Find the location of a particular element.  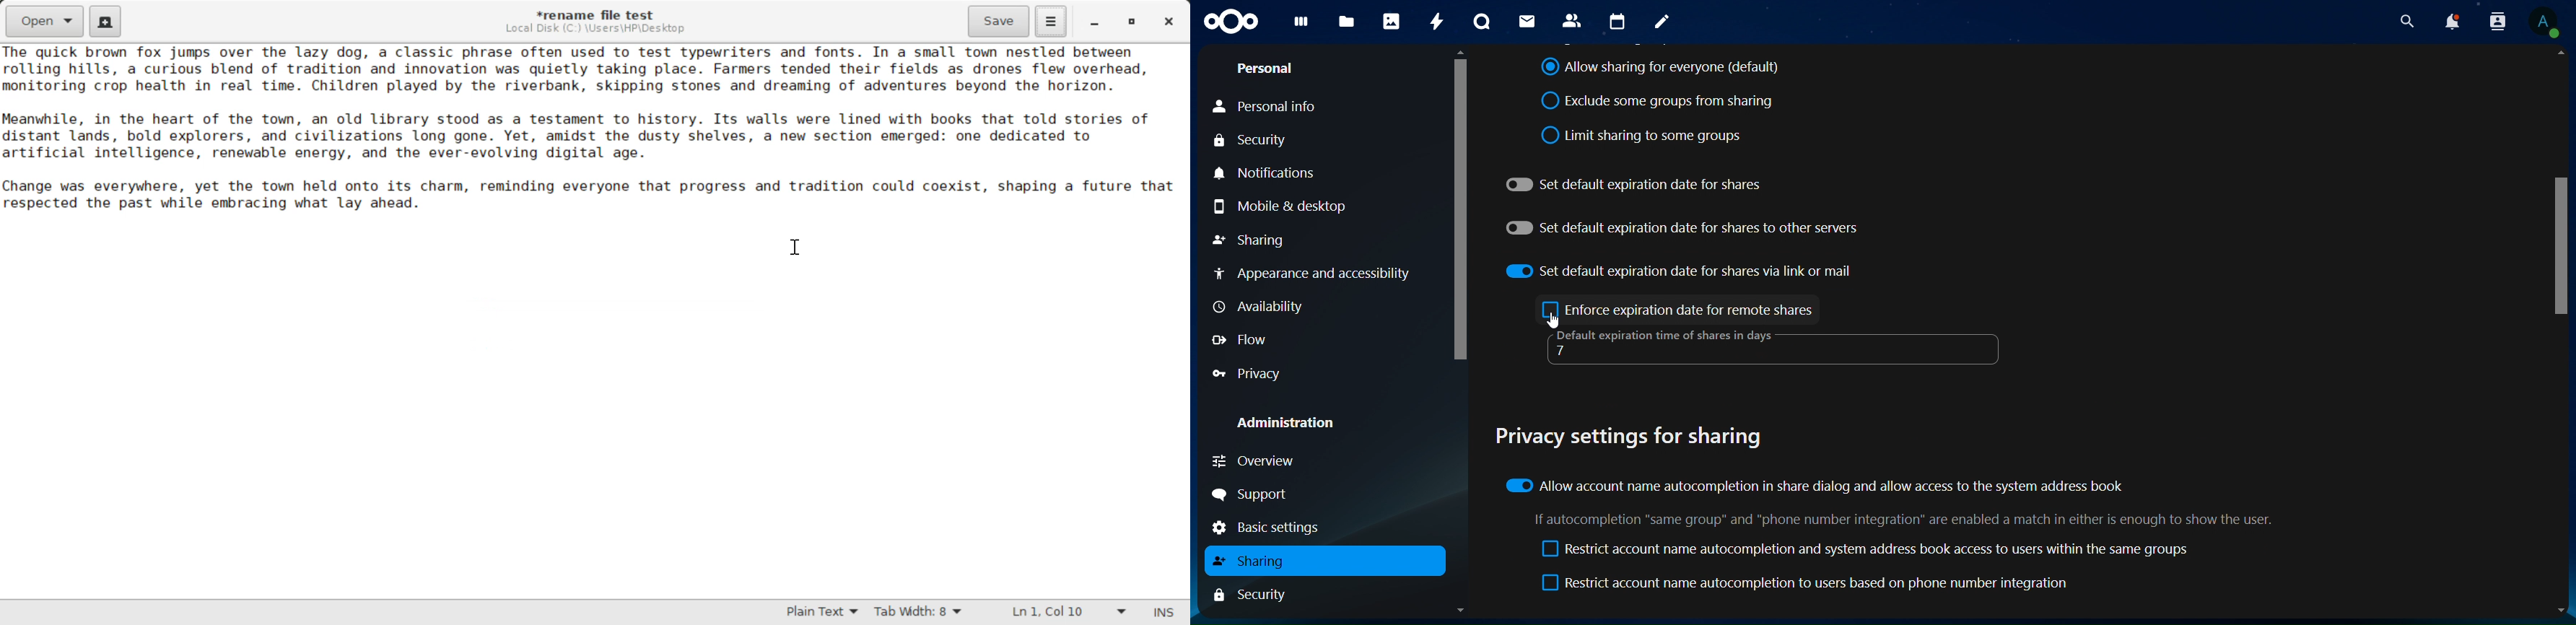

set default expiration date for shares to other servers is located at coordinates (1682, 225).